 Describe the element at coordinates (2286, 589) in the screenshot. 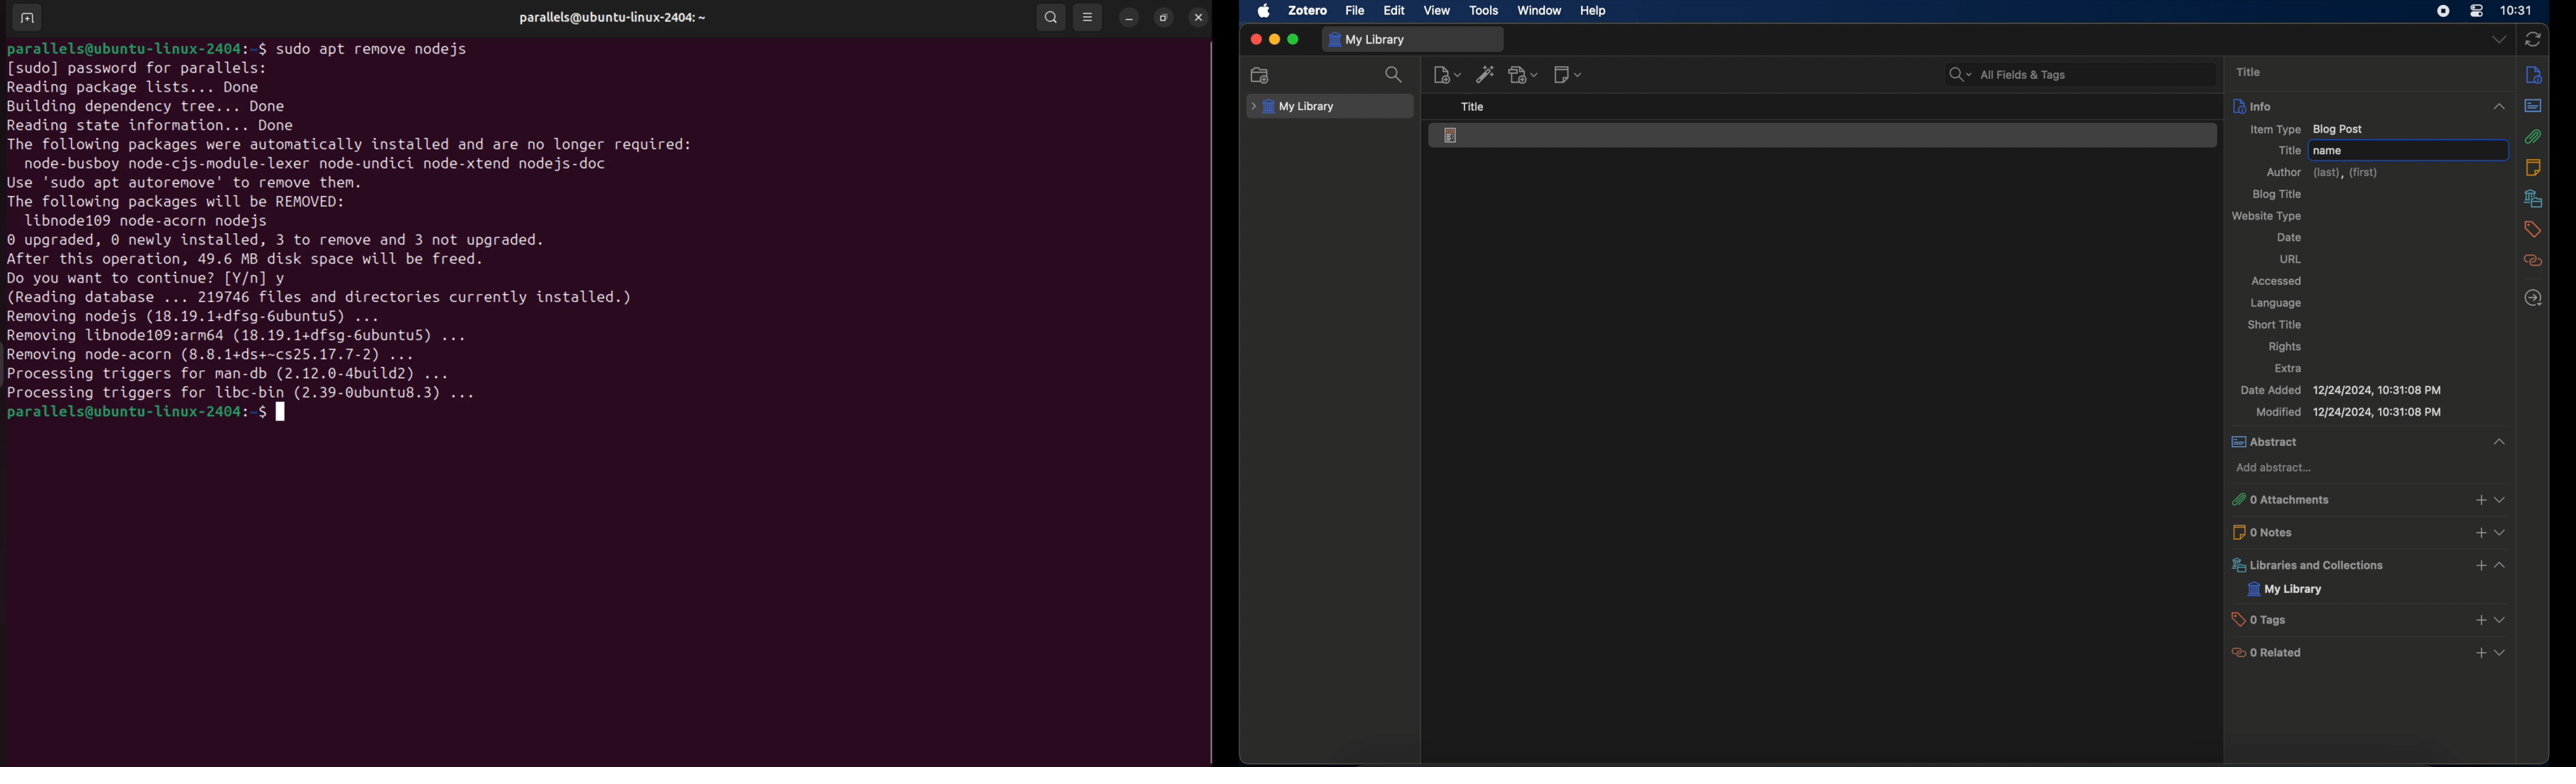

I see `my library` at that location.